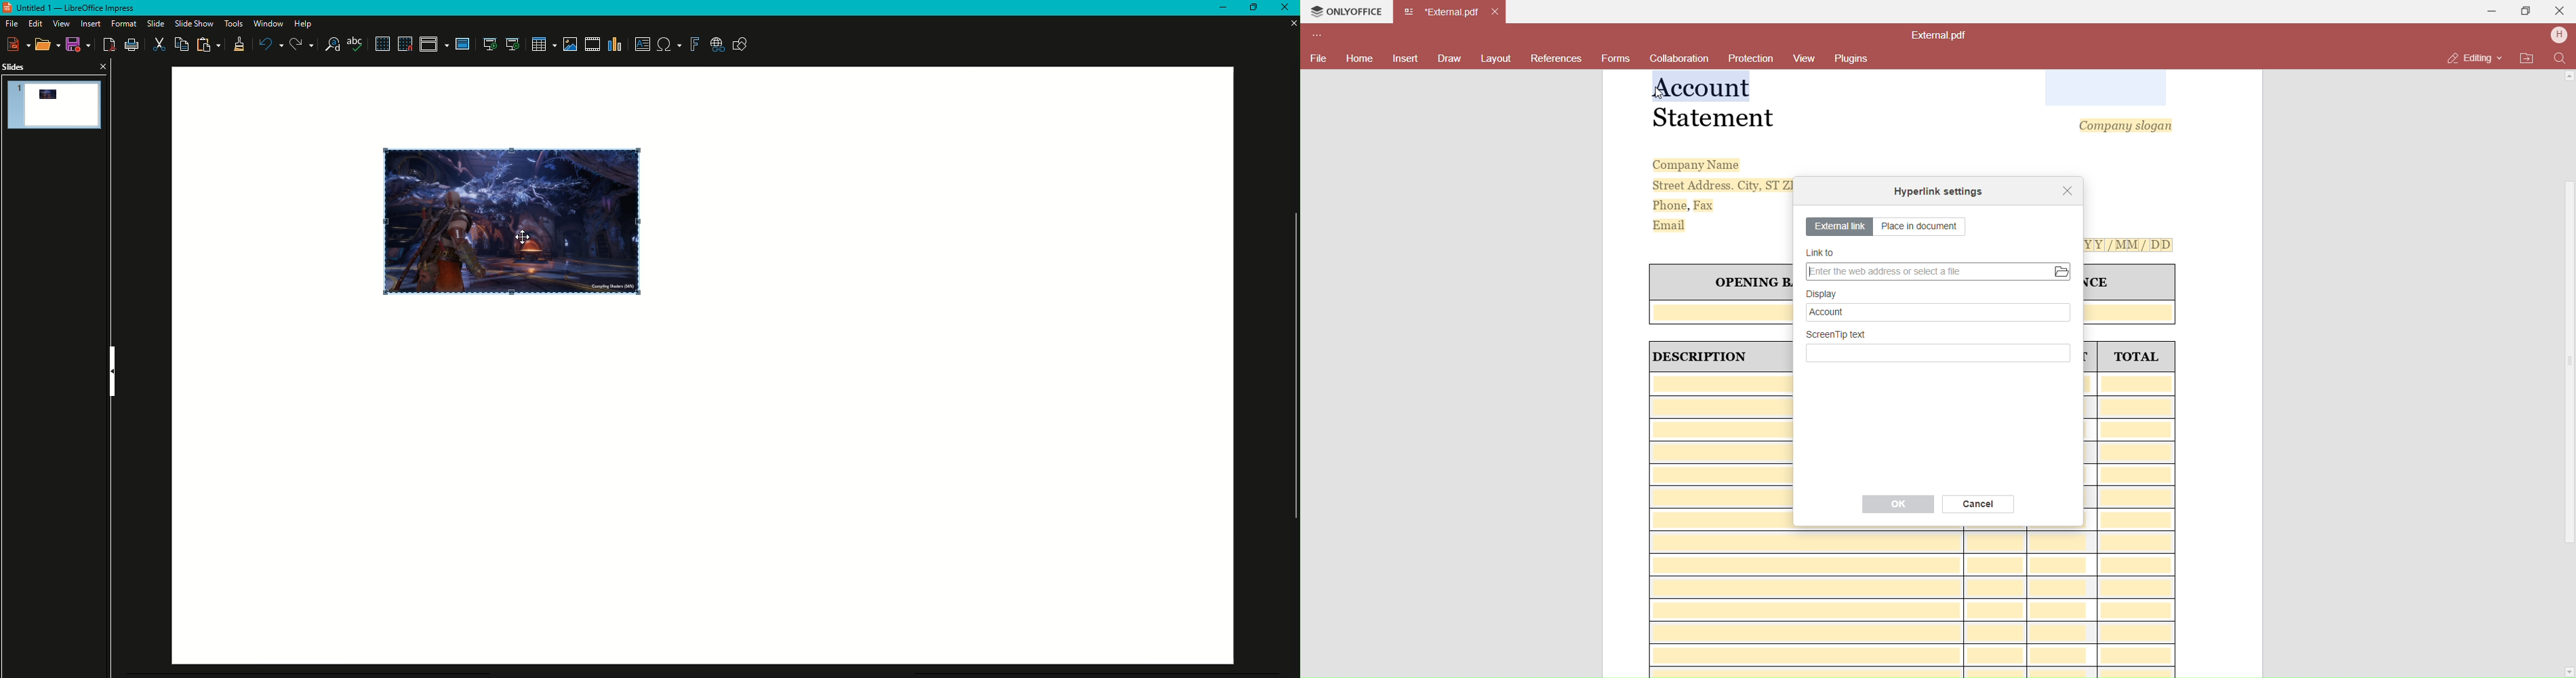  I want to click on | DESCRIPTION, so click(1702, 357).